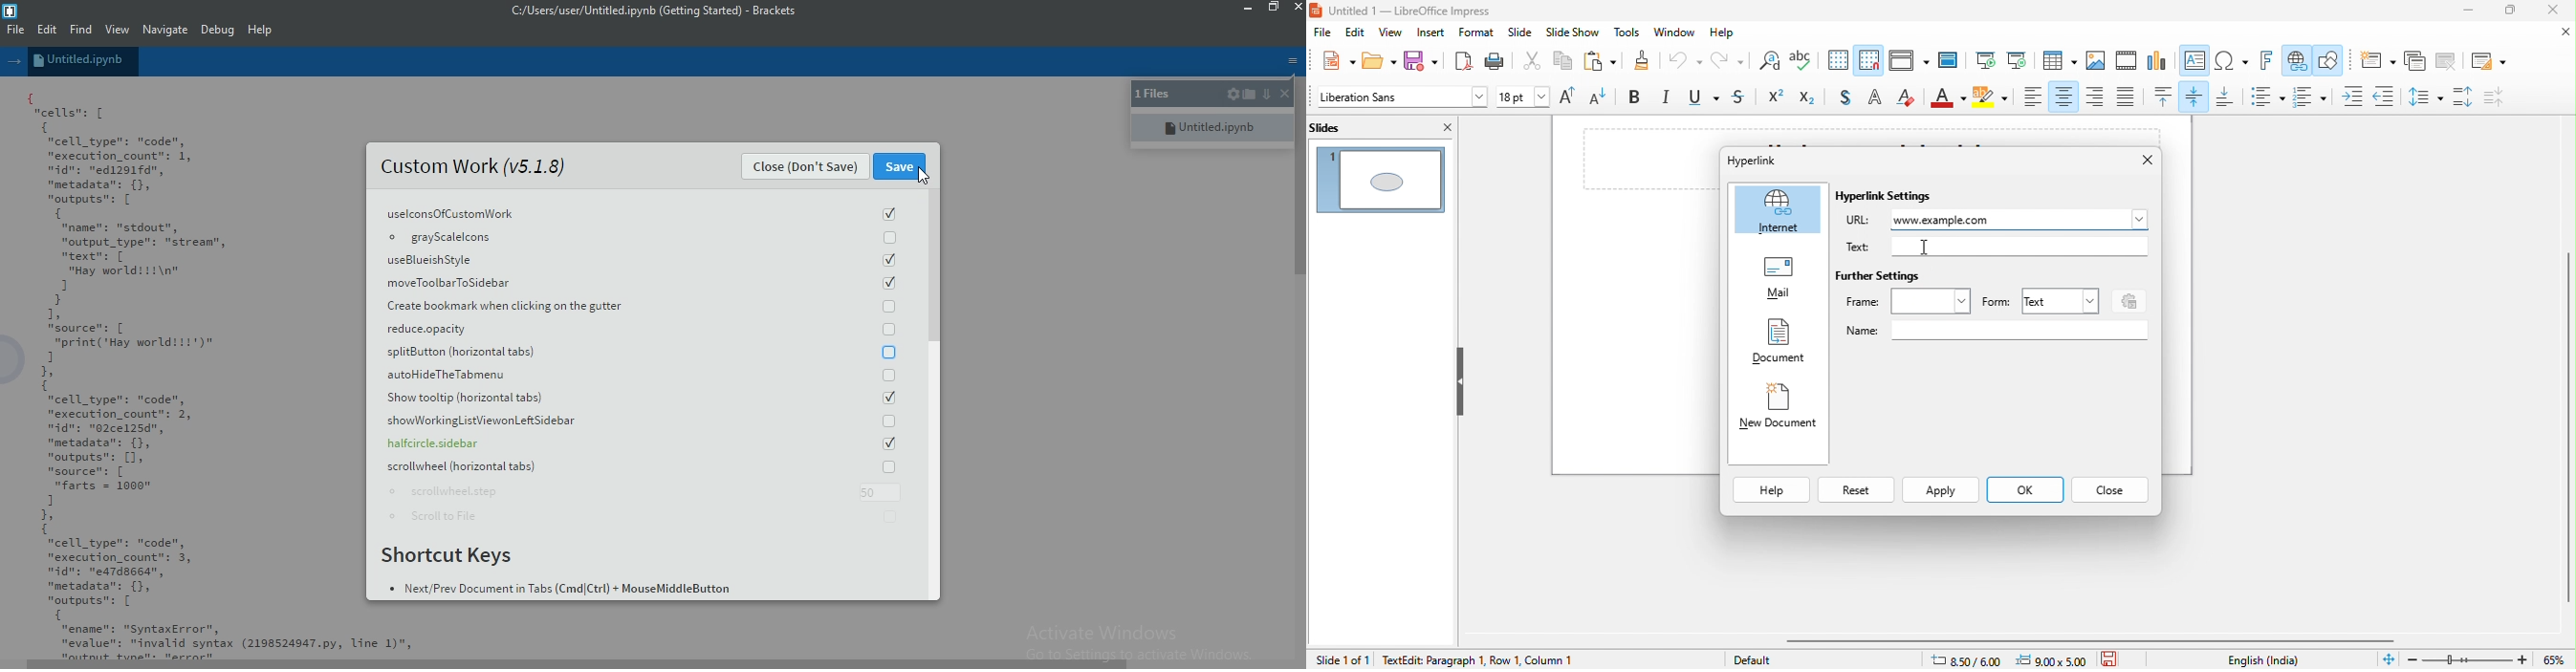 Image resolution: width=2576 pixels, height=672 pixels. Describe the element at coordinates (1341, 659) in the screenshot. I see `slide 1 of 1` at that location.